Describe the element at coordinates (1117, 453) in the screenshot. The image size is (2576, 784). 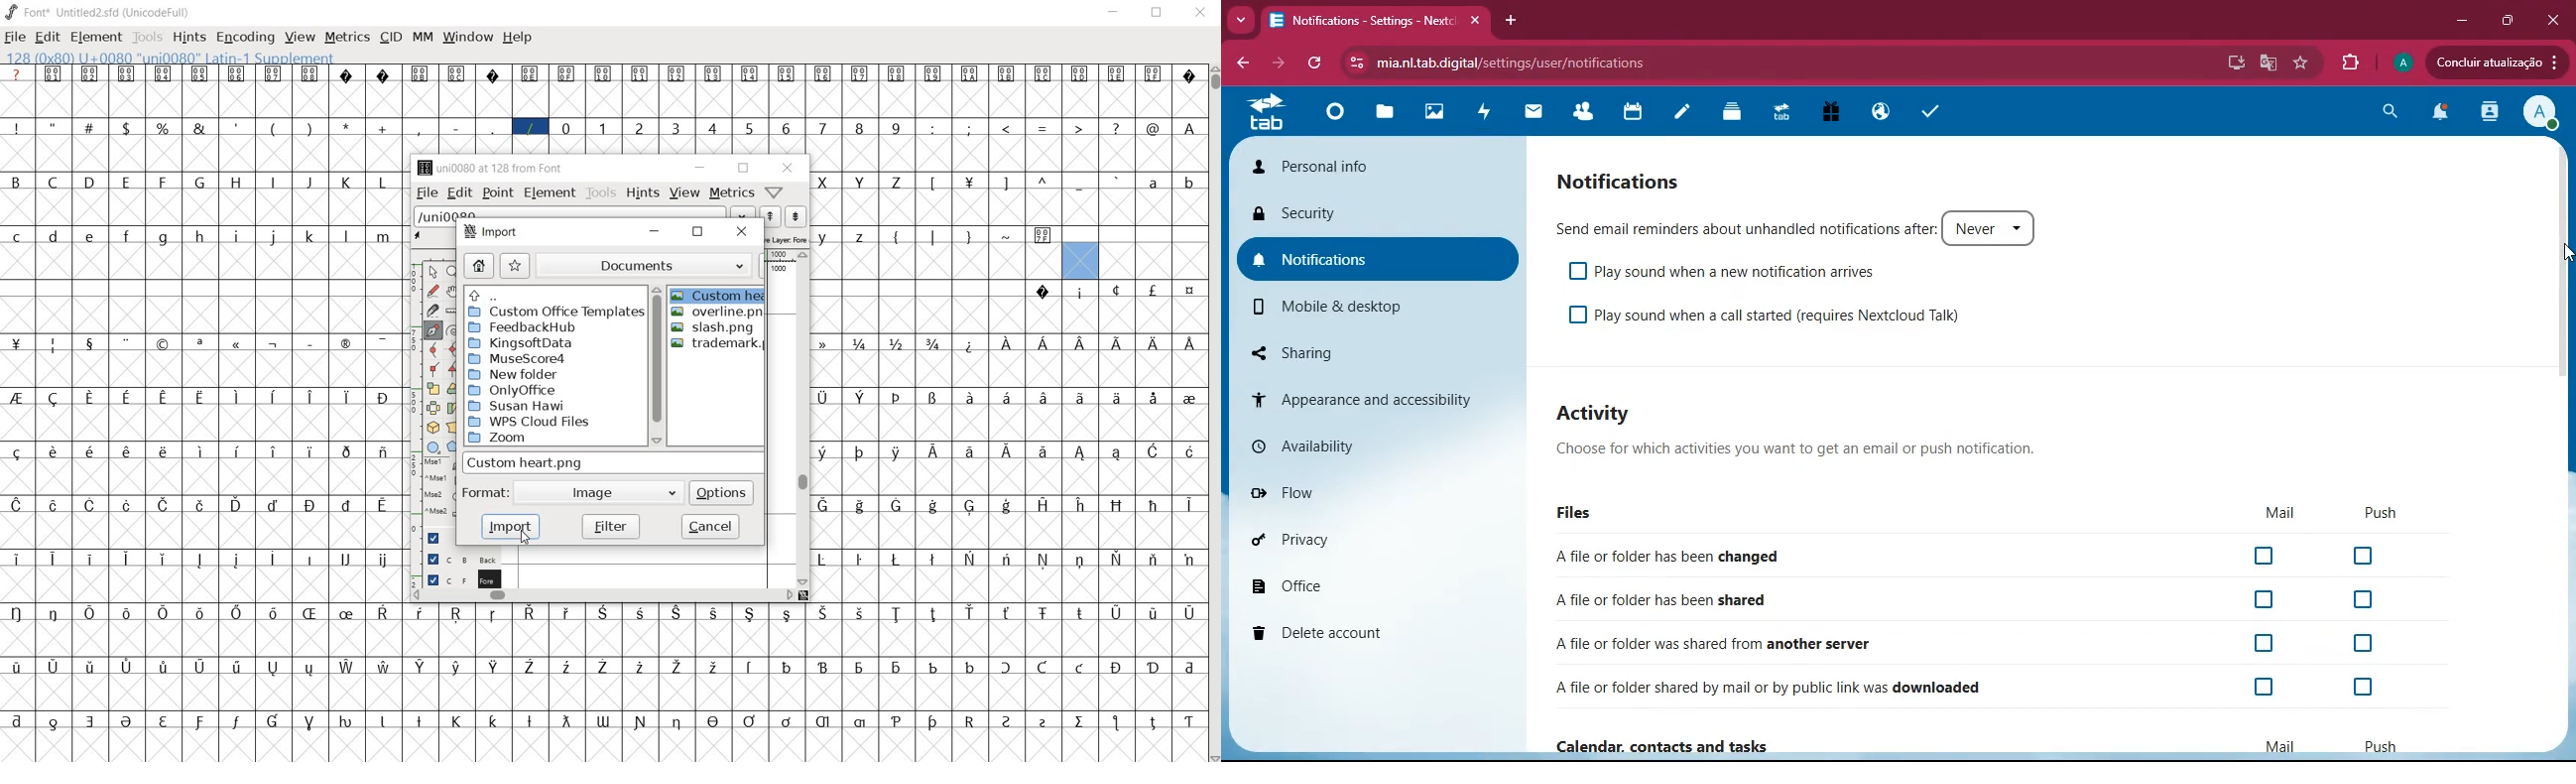
I see `glyph` at that location.